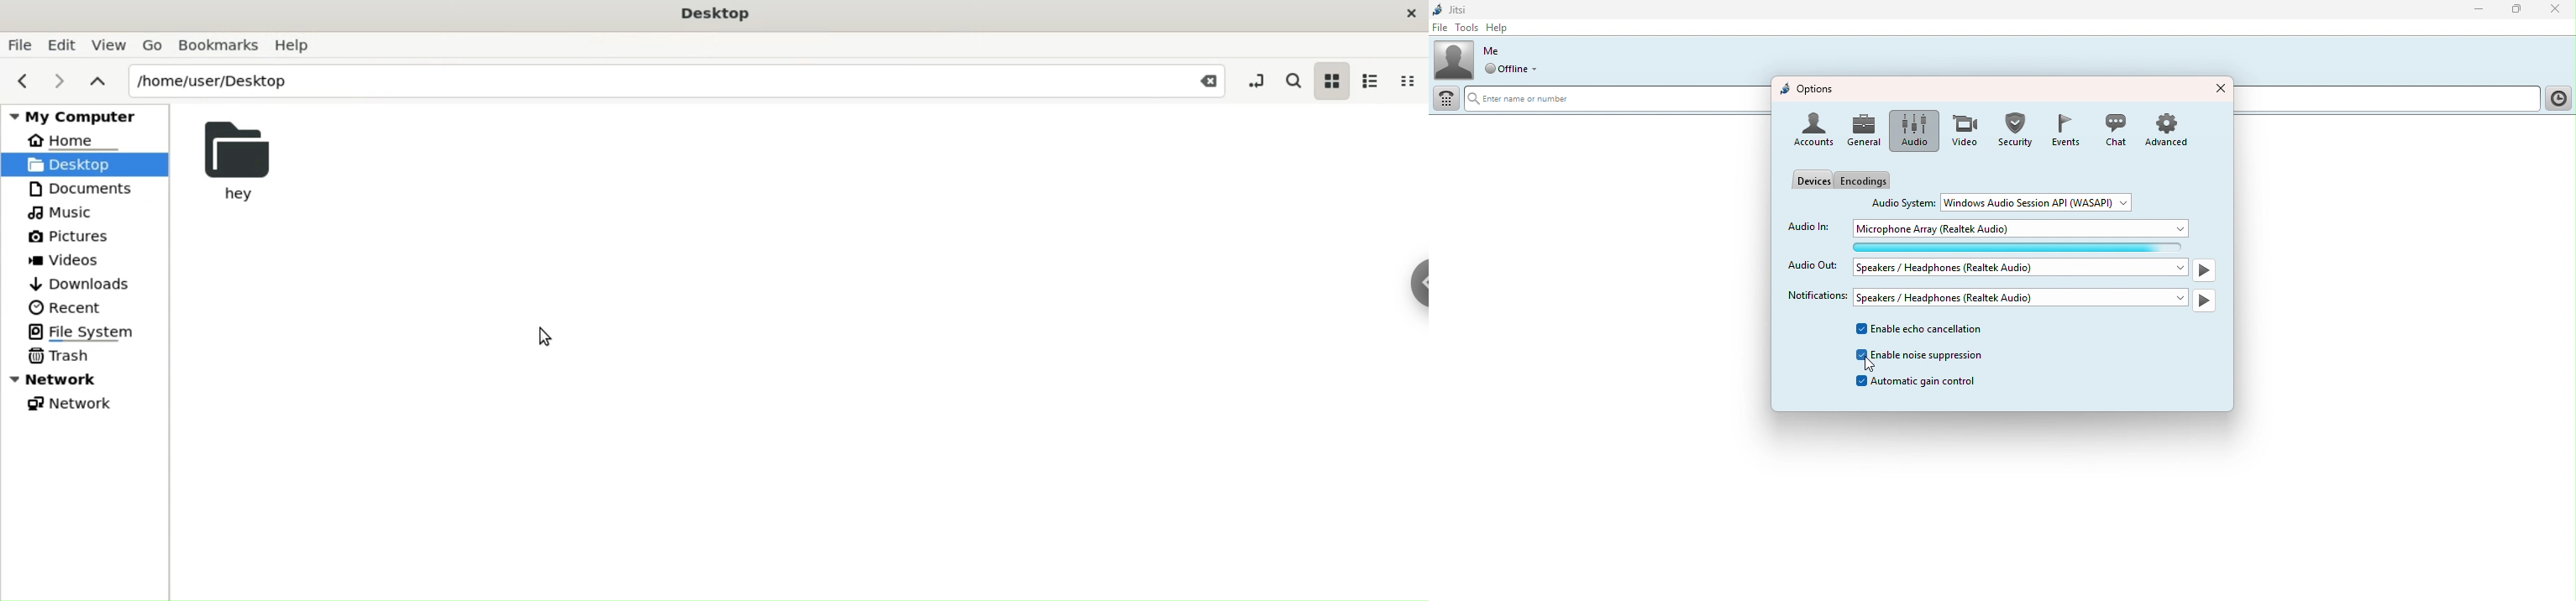  What do you see at coordinates (1255, 80) in the screenshot?
I see `toggle location entry` at bounding box center [1255, 80].